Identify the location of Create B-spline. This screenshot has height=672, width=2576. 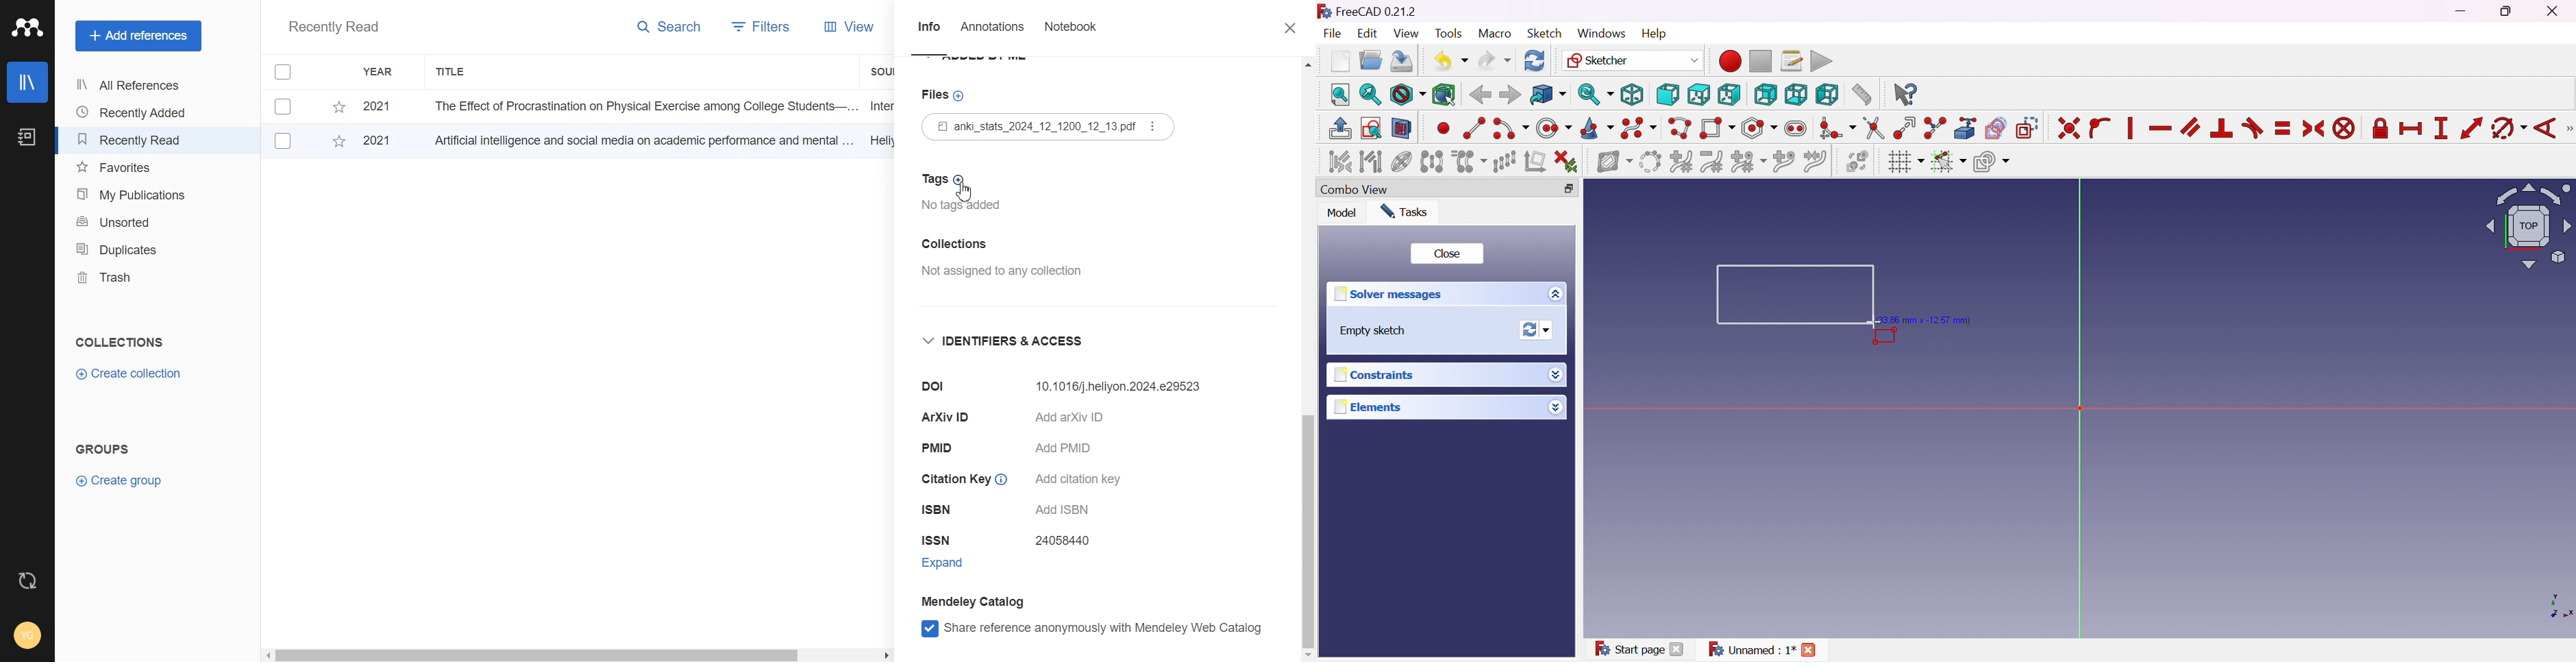
(1638, 128).